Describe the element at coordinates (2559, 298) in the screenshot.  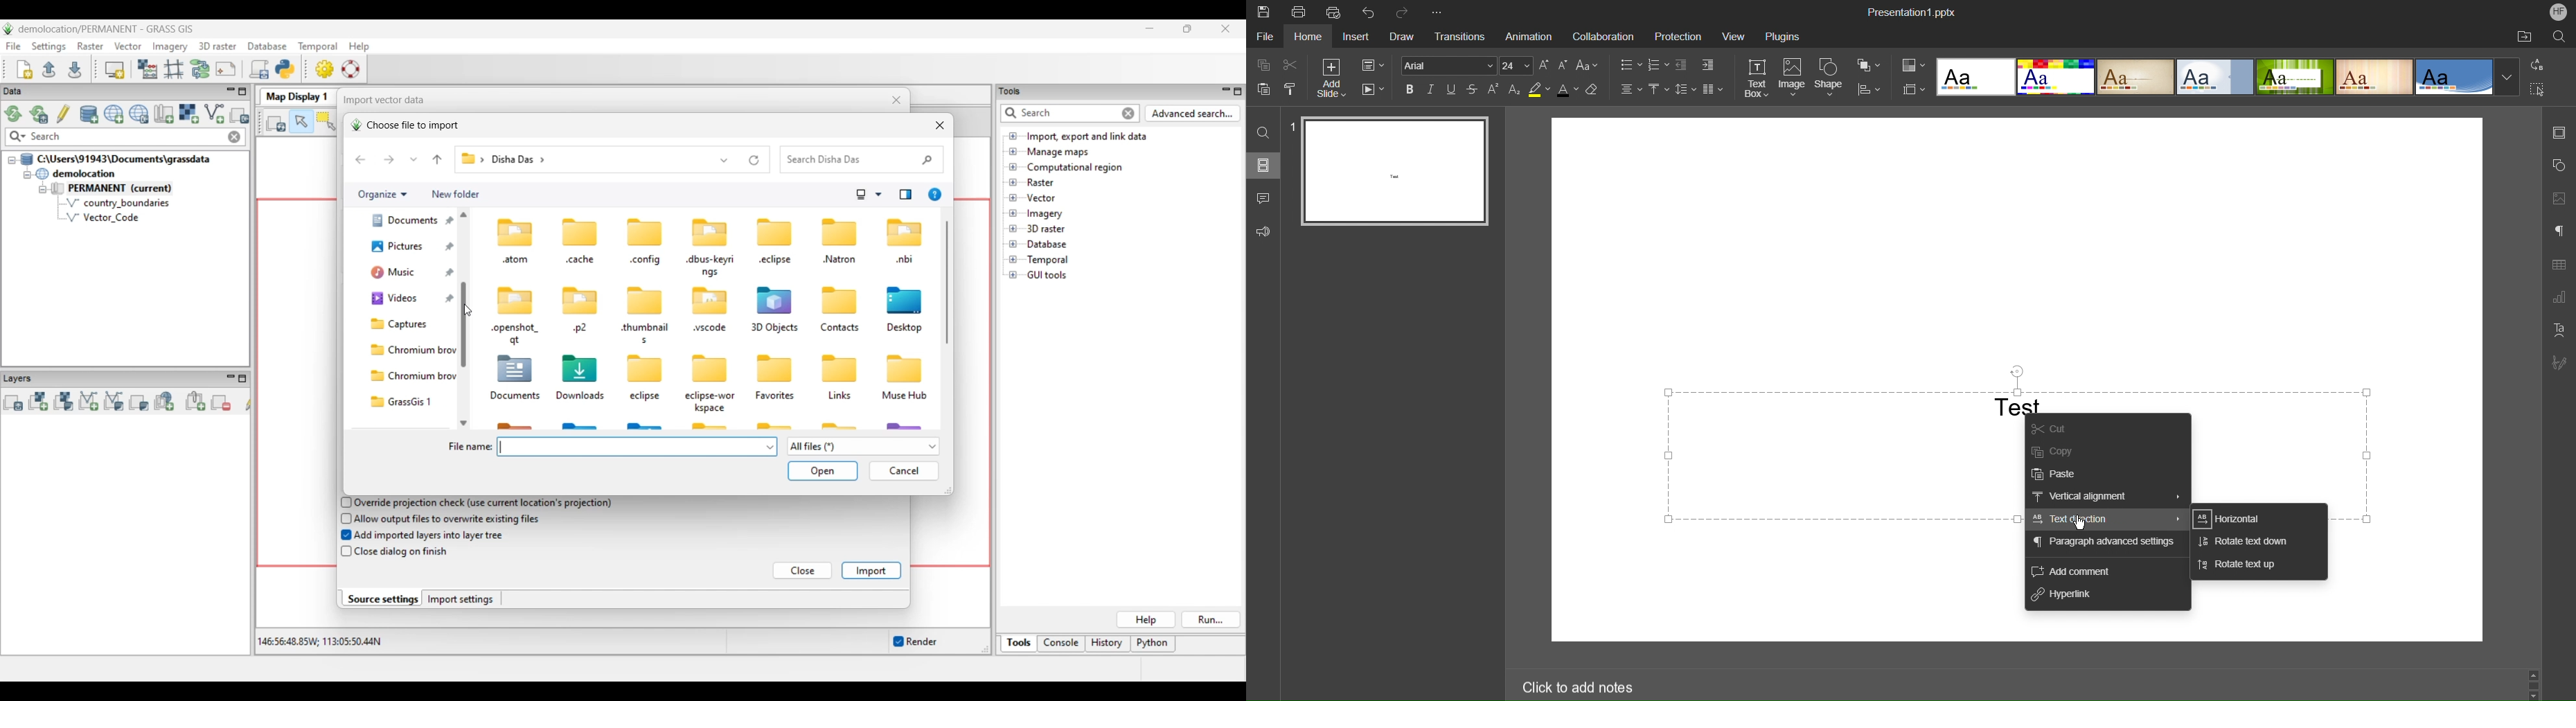
I see `Graph Settings` at that location.